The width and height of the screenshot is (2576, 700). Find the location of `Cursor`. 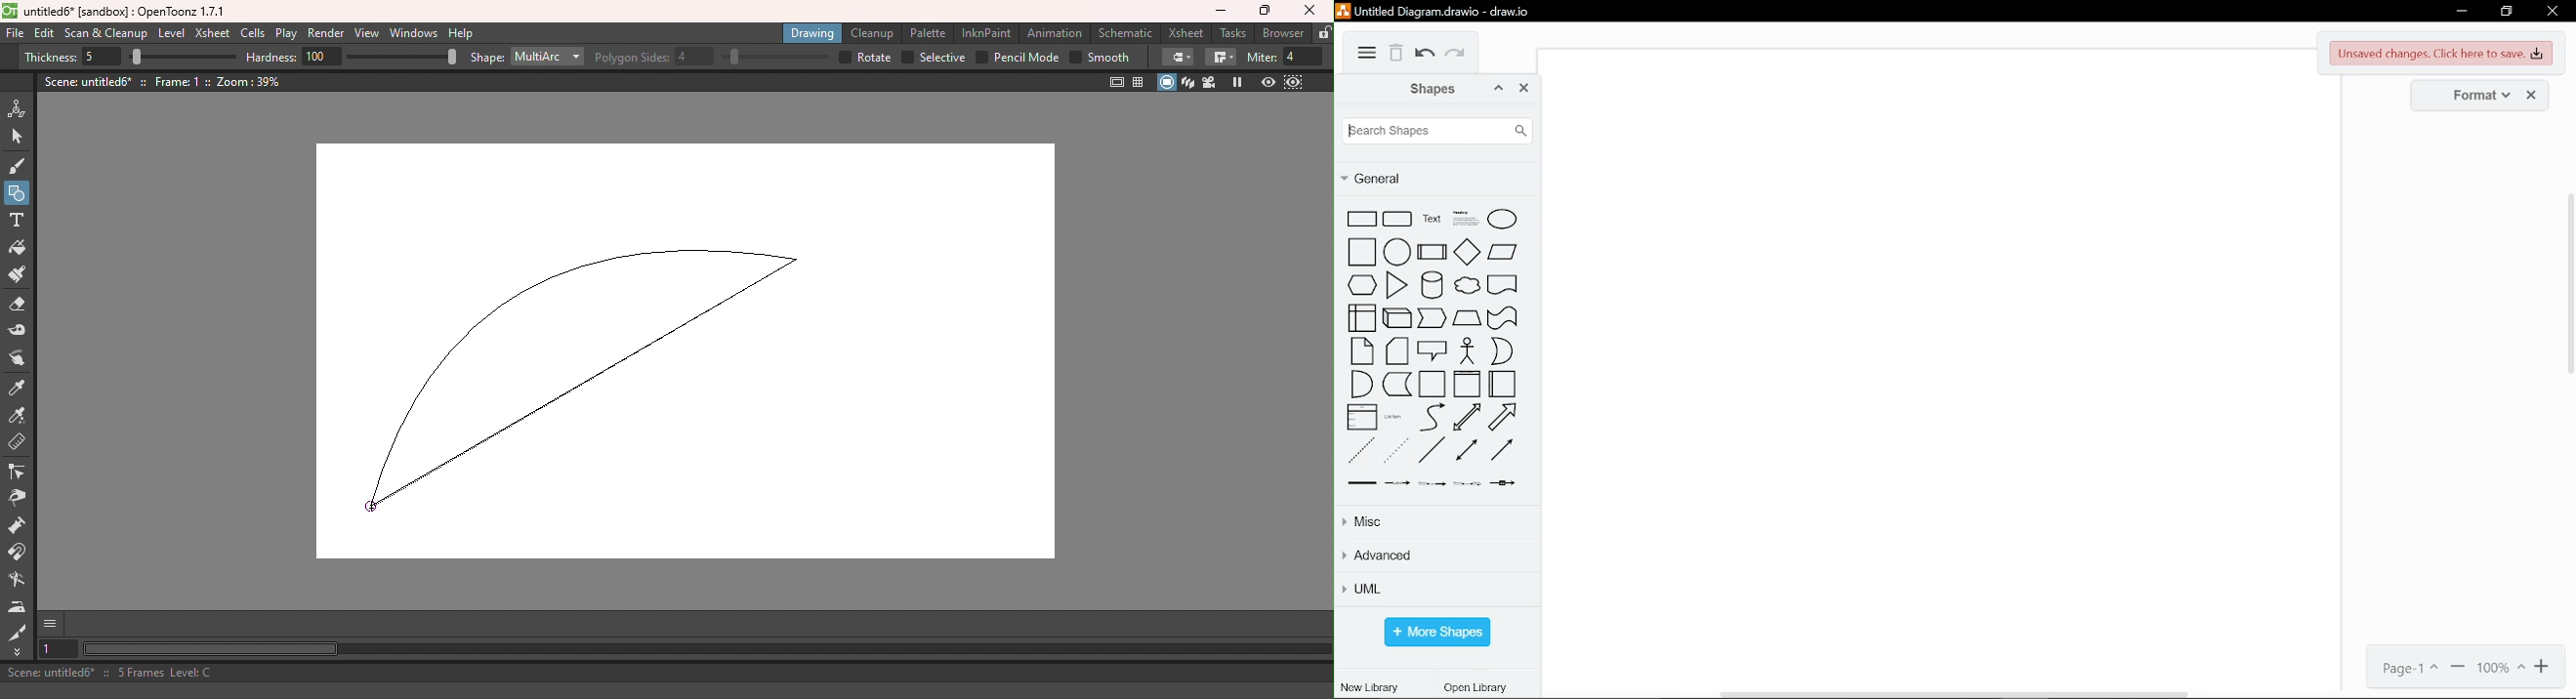

Cursor is located at coordinates (1349, 130).